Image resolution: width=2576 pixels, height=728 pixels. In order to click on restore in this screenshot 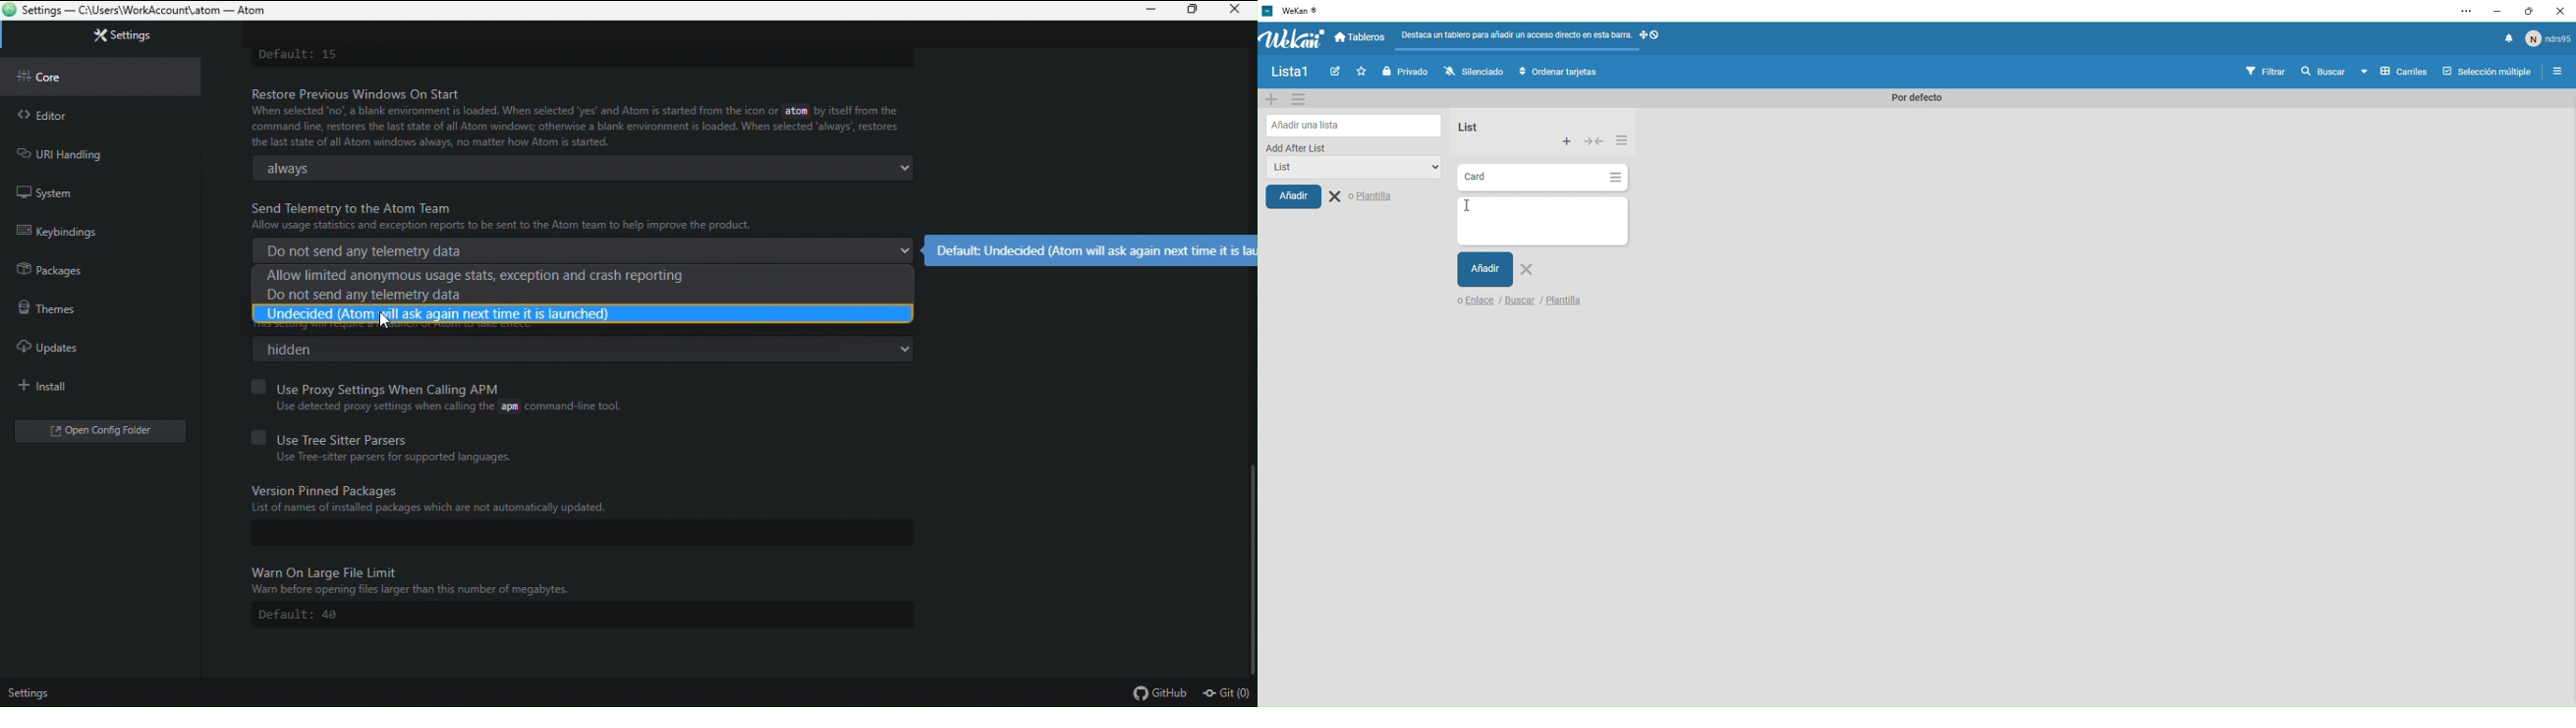, I will do `click(1196, 11)`.